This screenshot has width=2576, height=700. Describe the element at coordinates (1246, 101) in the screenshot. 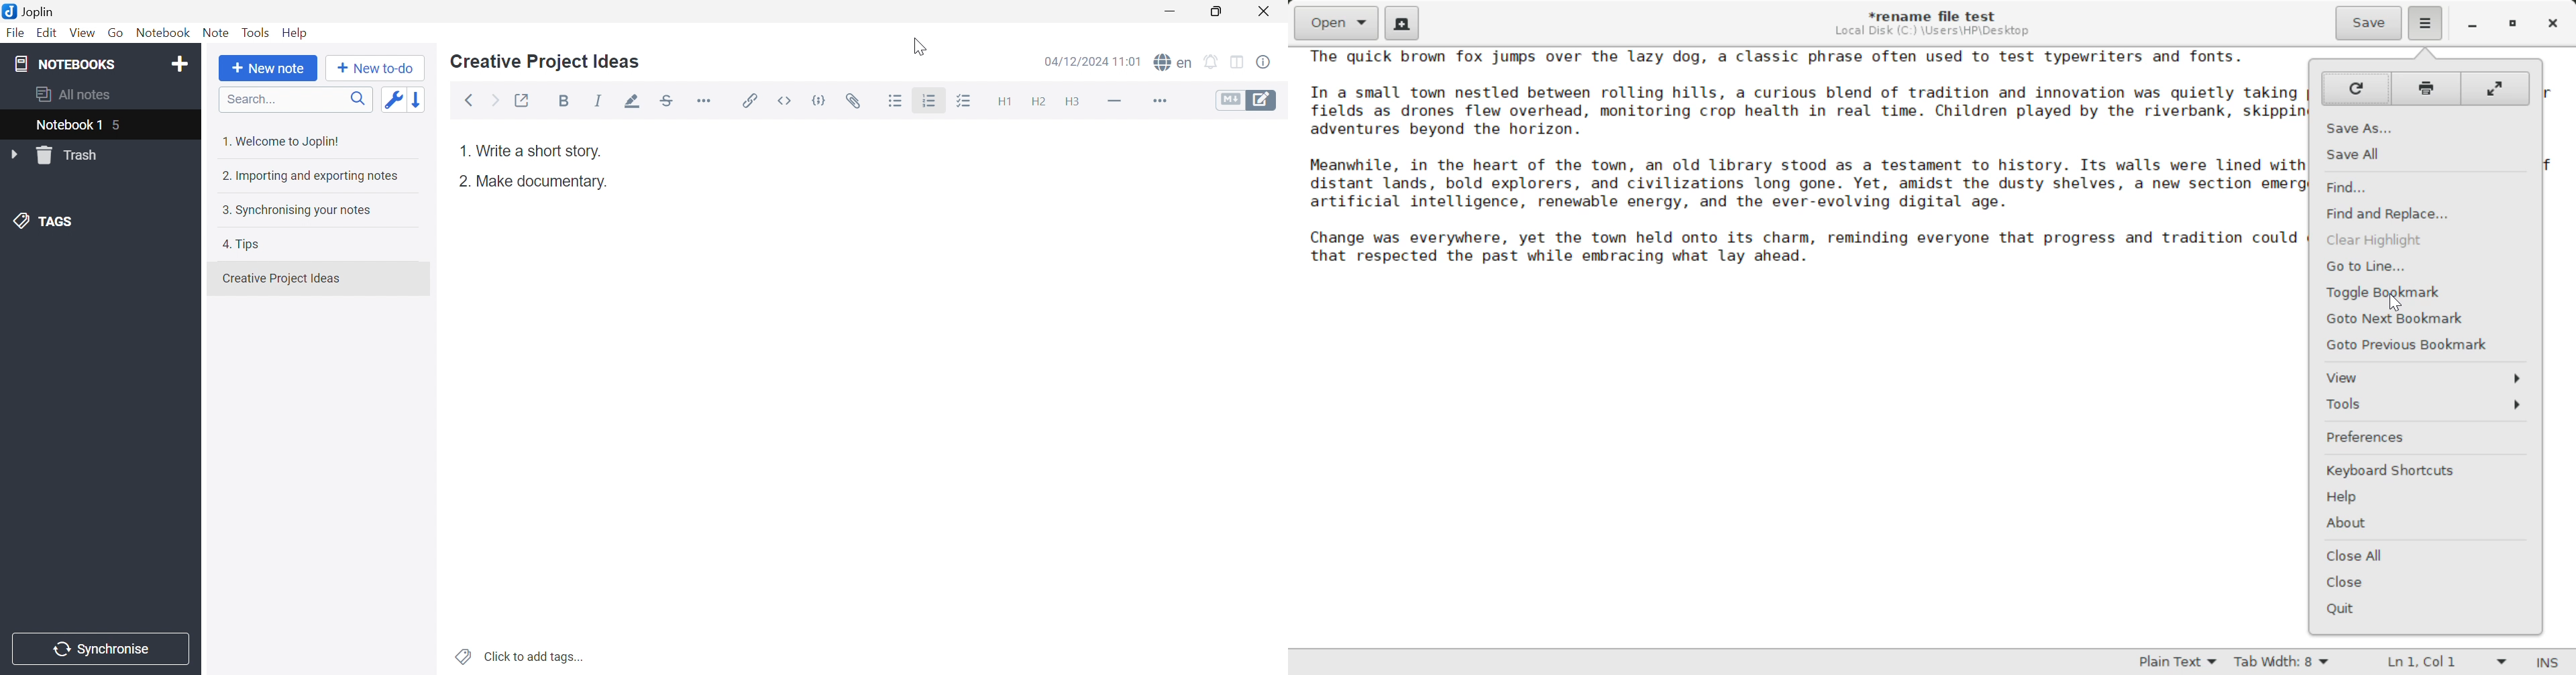

I see `Toggle editors` at that location.